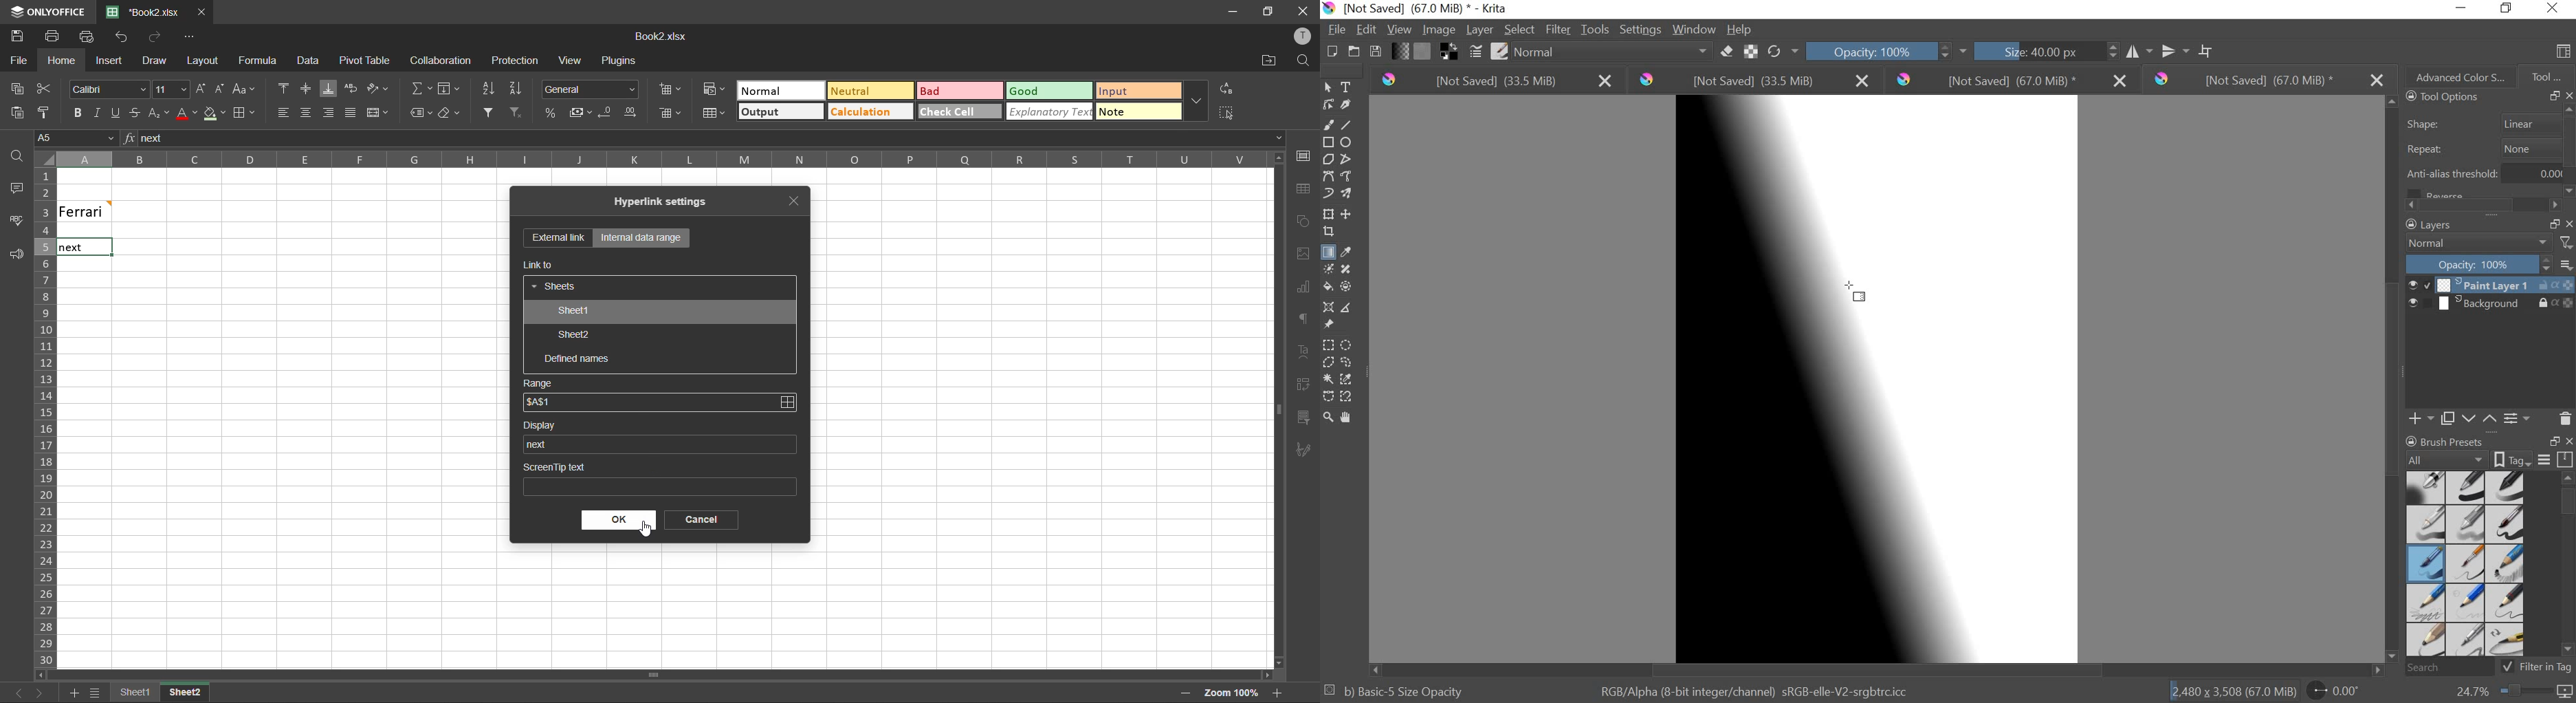 Image resolution: width=2576 pixels, height=728 pixels. I want to click on sort ascending, so click(489, 88).